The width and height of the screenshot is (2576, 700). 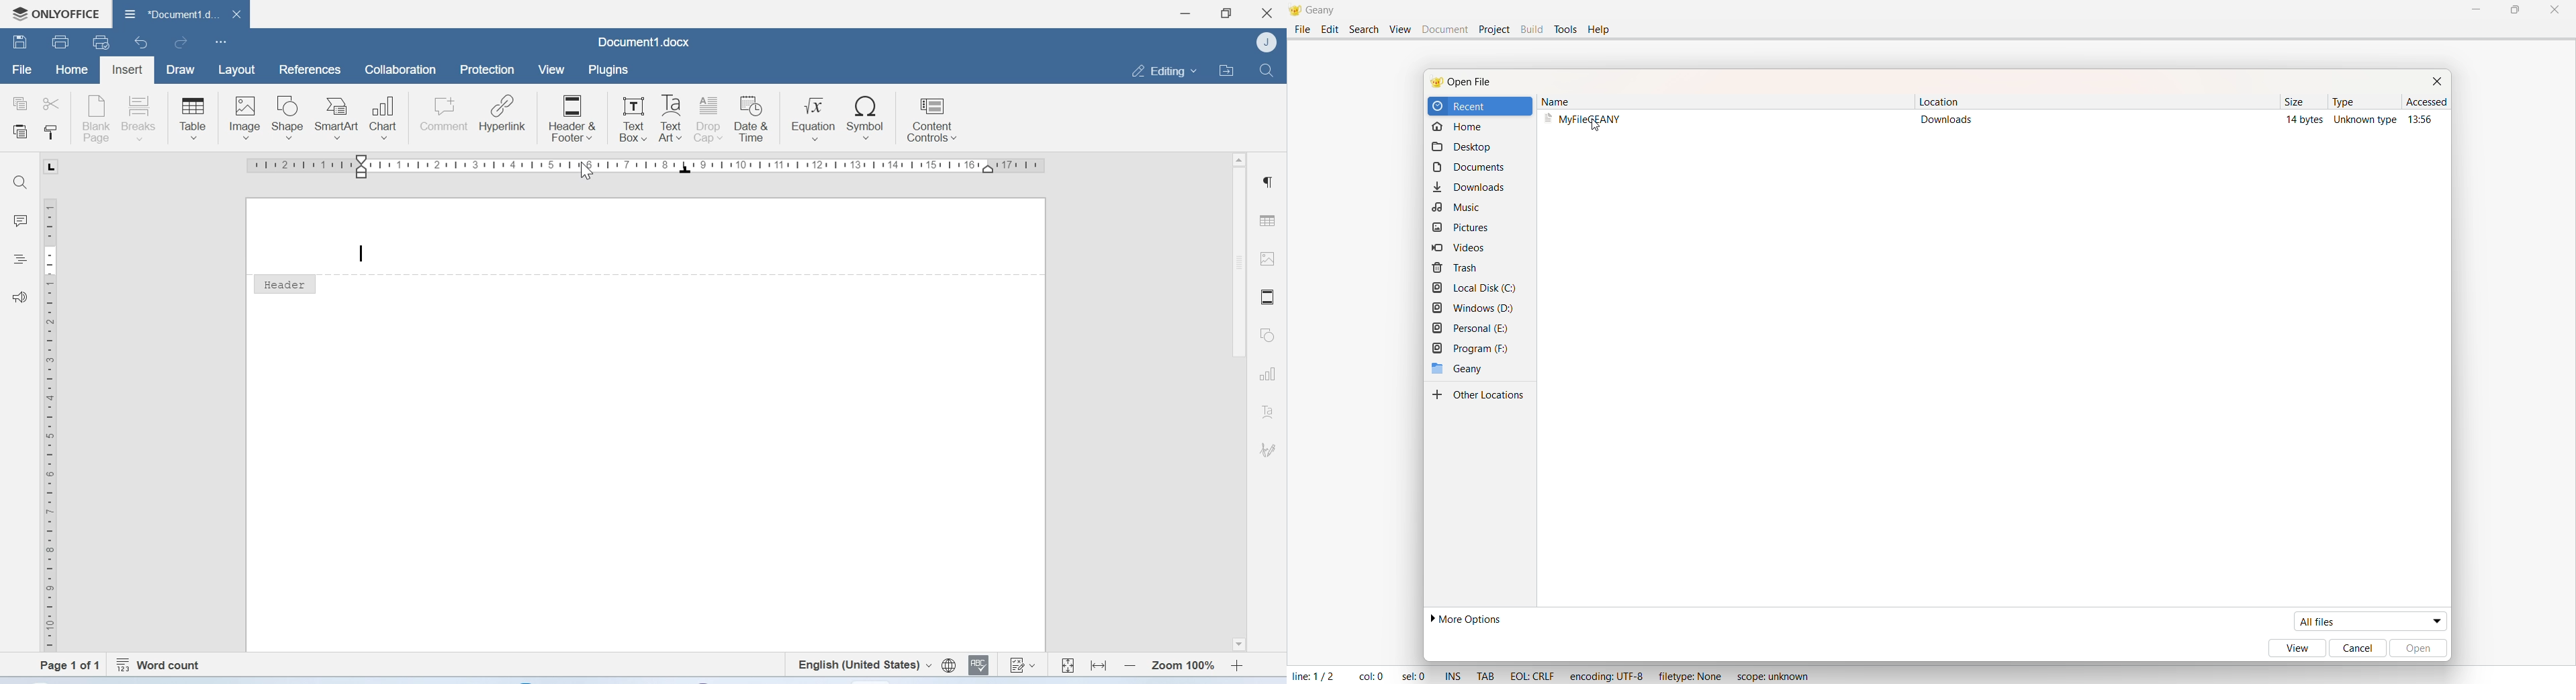 I want to click on Draw, so click(x=184, y=69).